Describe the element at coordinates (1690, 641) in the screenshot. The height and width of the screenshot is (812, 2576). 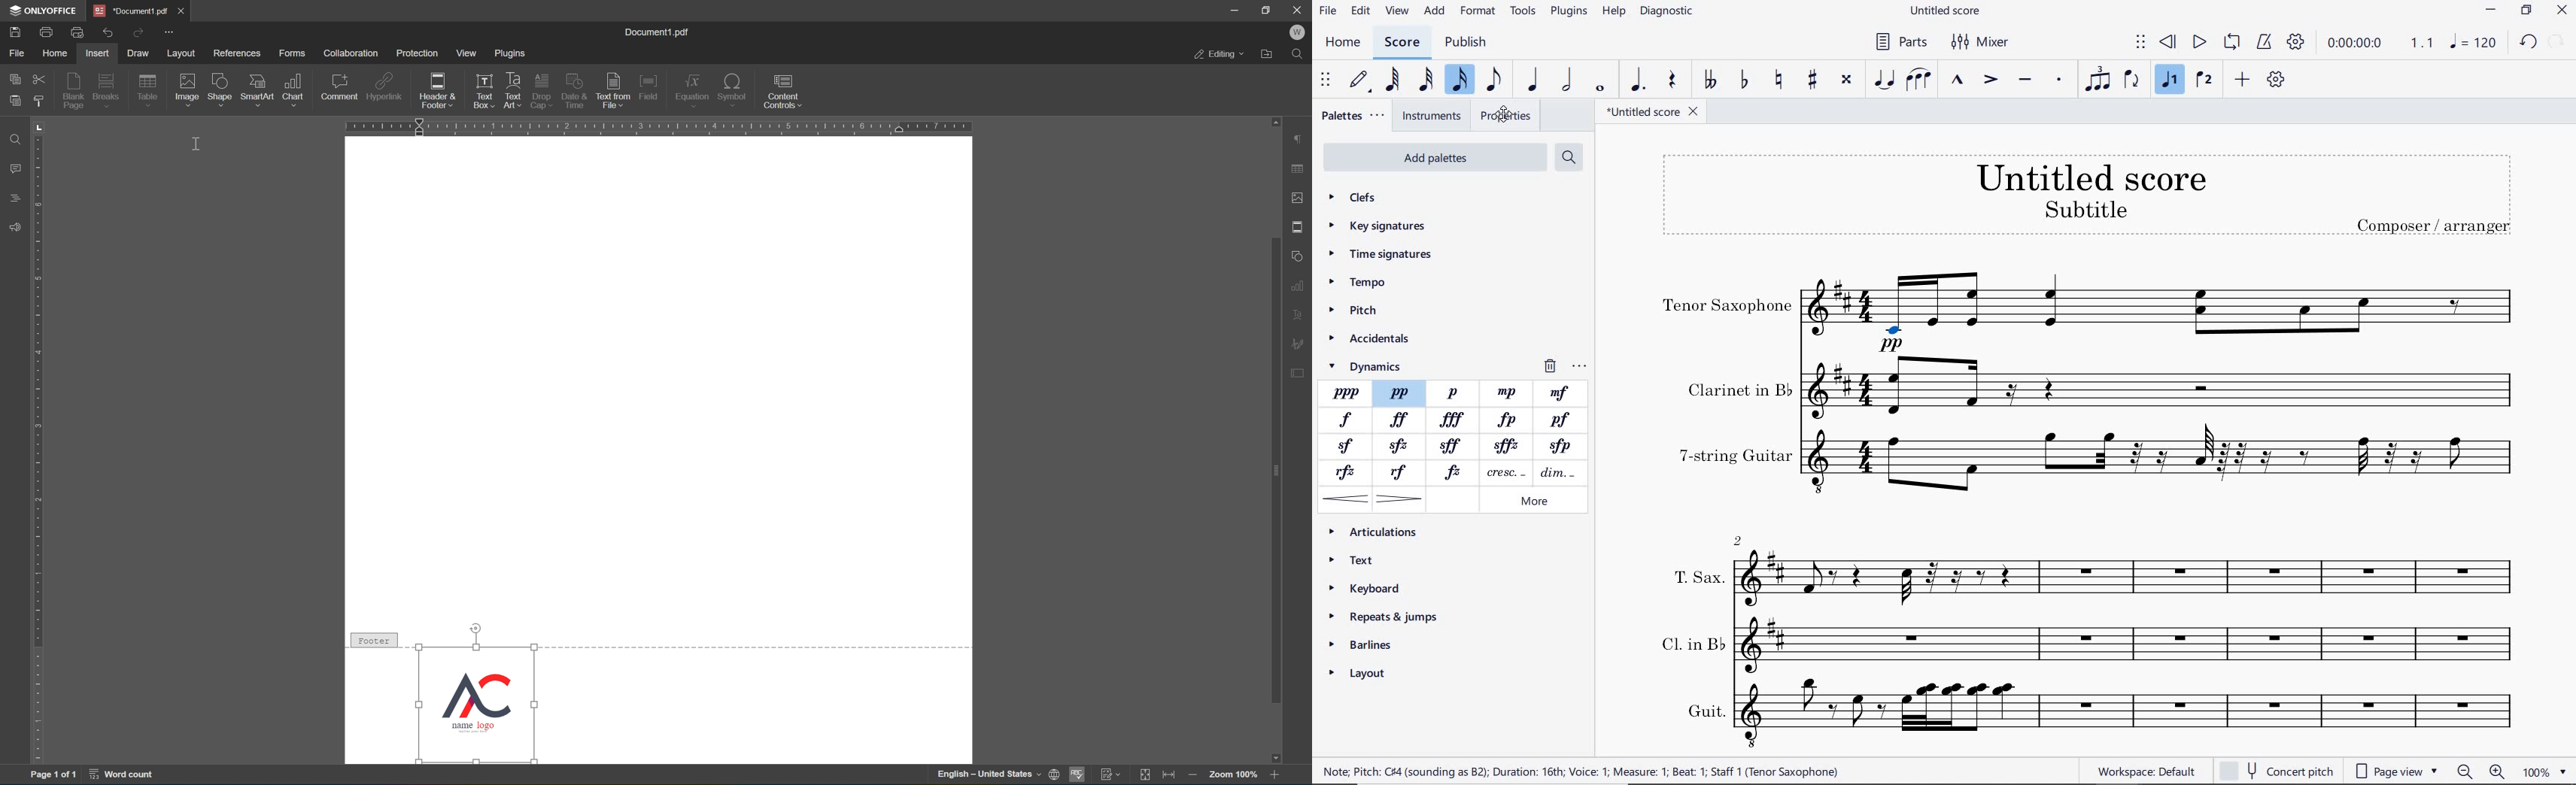
I see `text` at that location.